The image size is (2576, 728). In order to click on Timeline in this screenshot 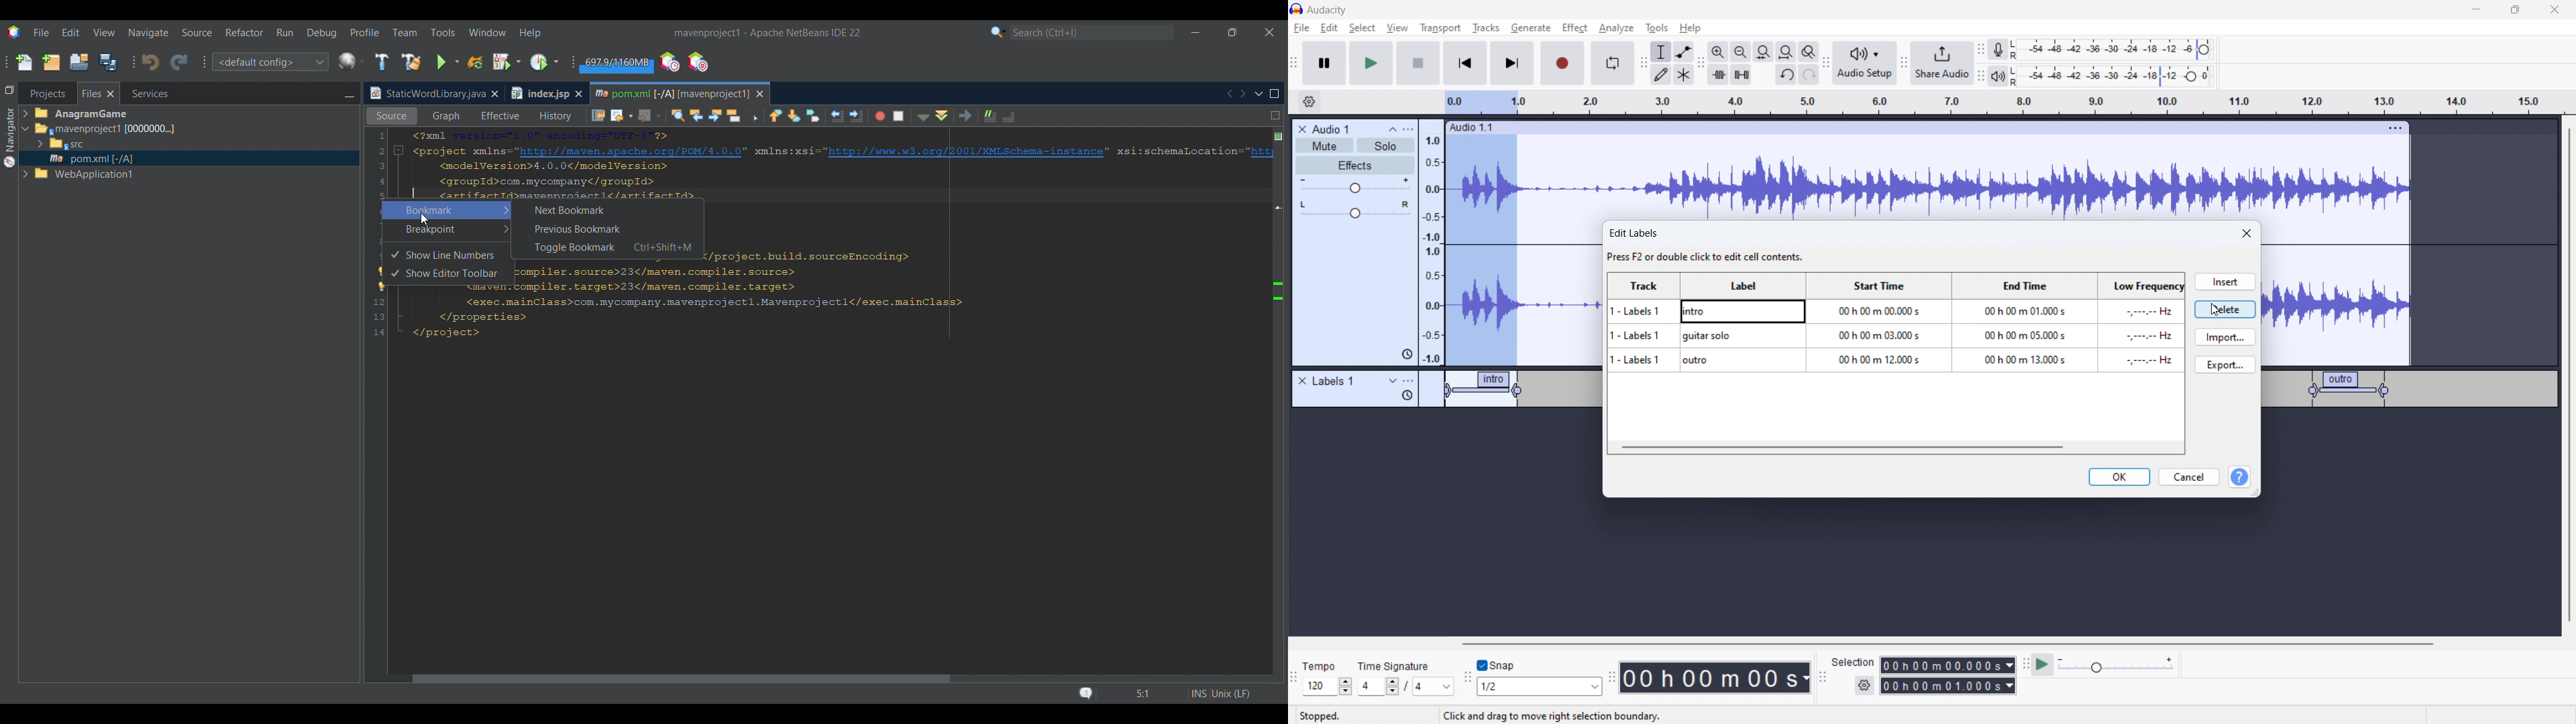, I will do `click(2409, 452)`.